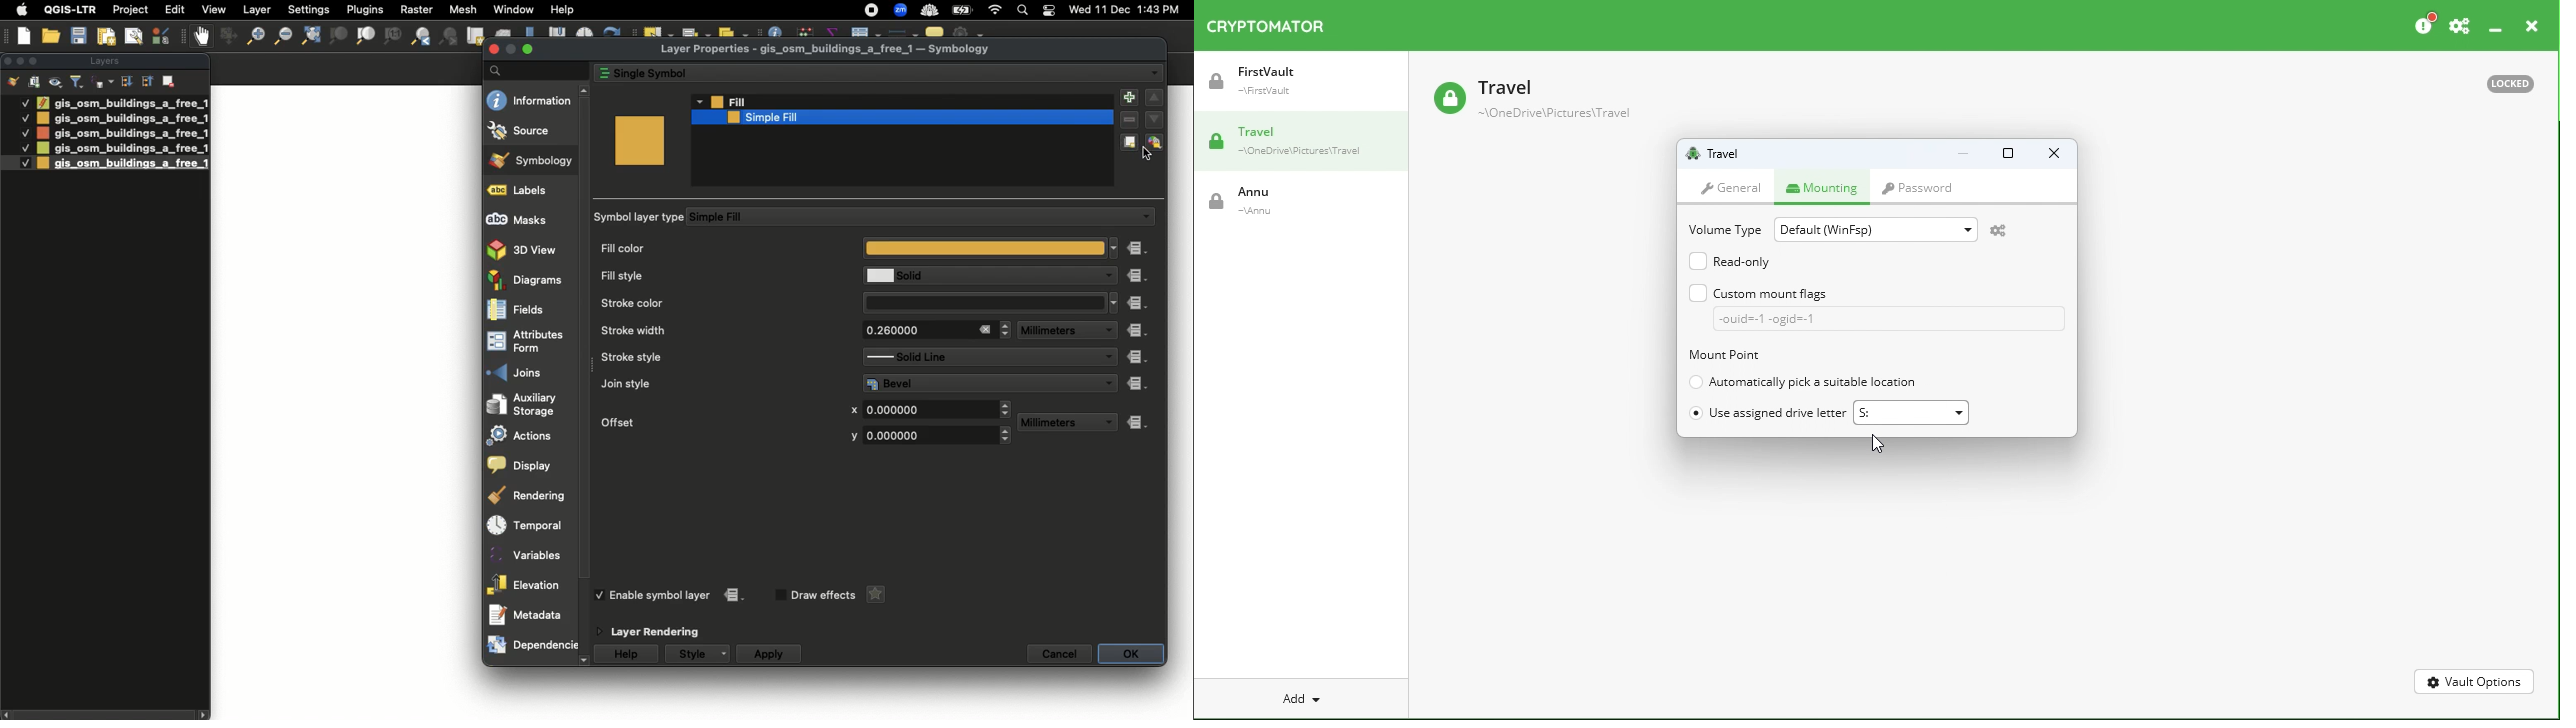  What do you see at coordinates (78, 82) in the screenshot?
I see `Filter legend` at bounding box center [78, 82].